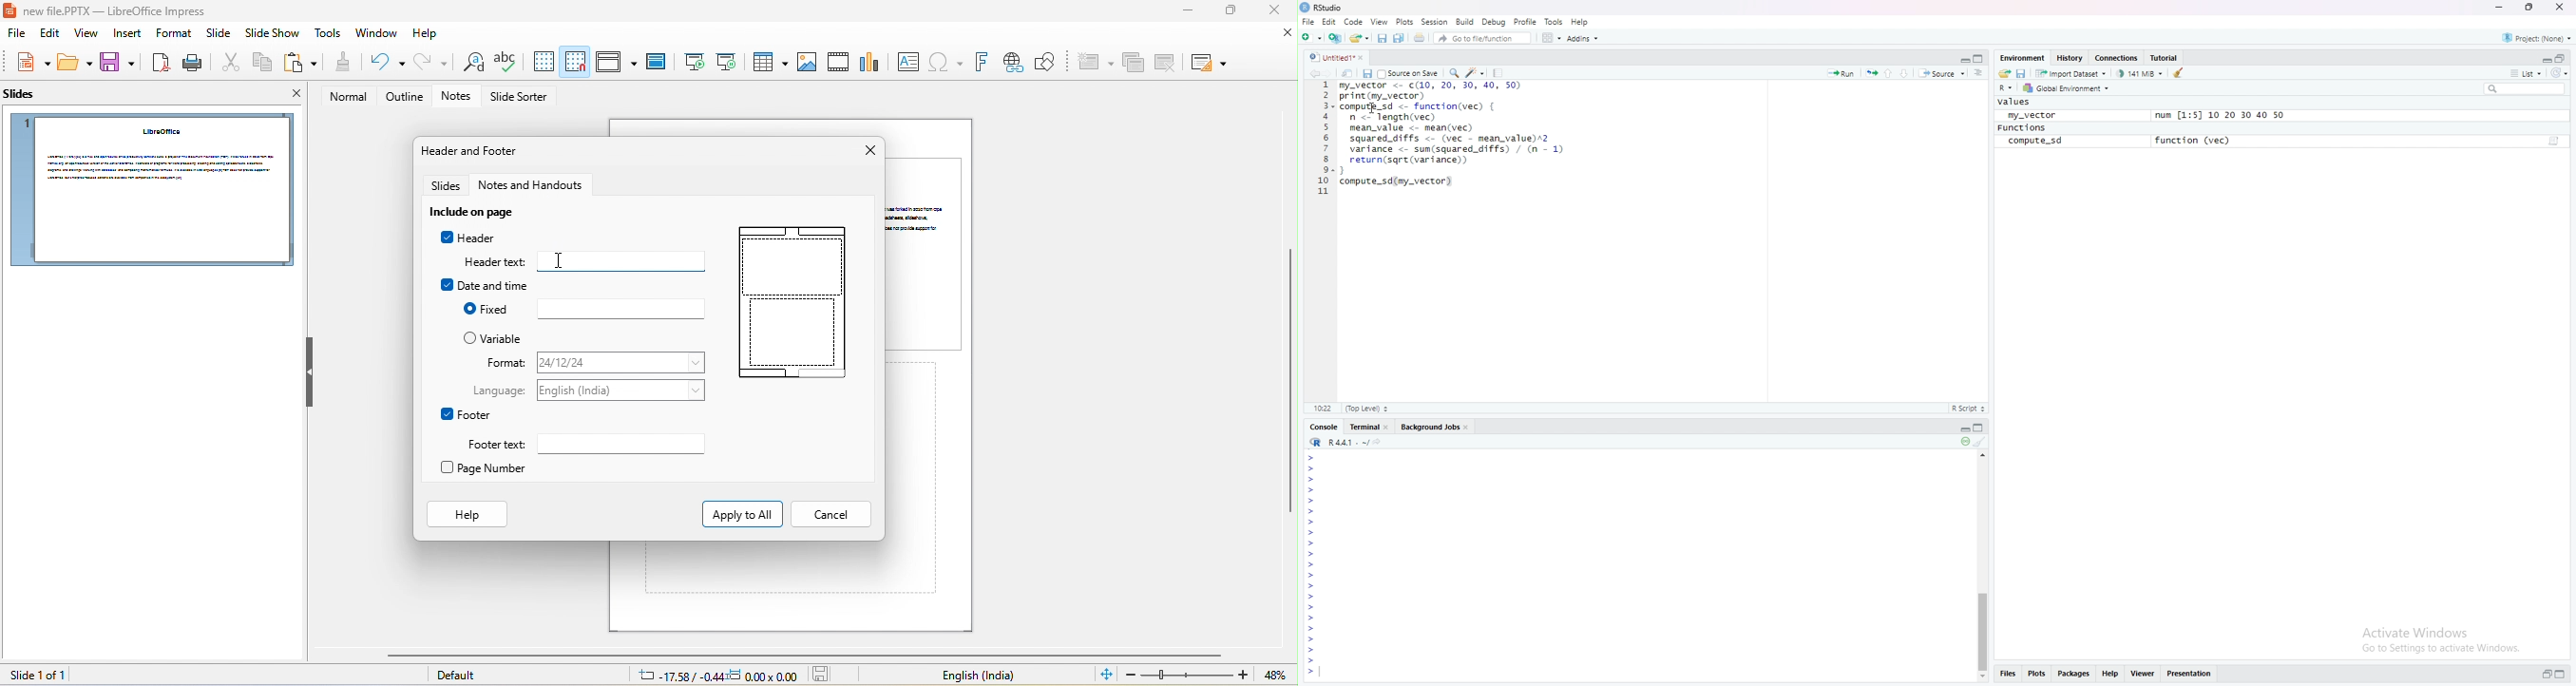 Image resolution: width=2576 pixels, height=700 pixels. What do you see at coordinates (1312, 576) in the screenshot?
I see `Prompt cursor` at bounding box center [1312, 576].